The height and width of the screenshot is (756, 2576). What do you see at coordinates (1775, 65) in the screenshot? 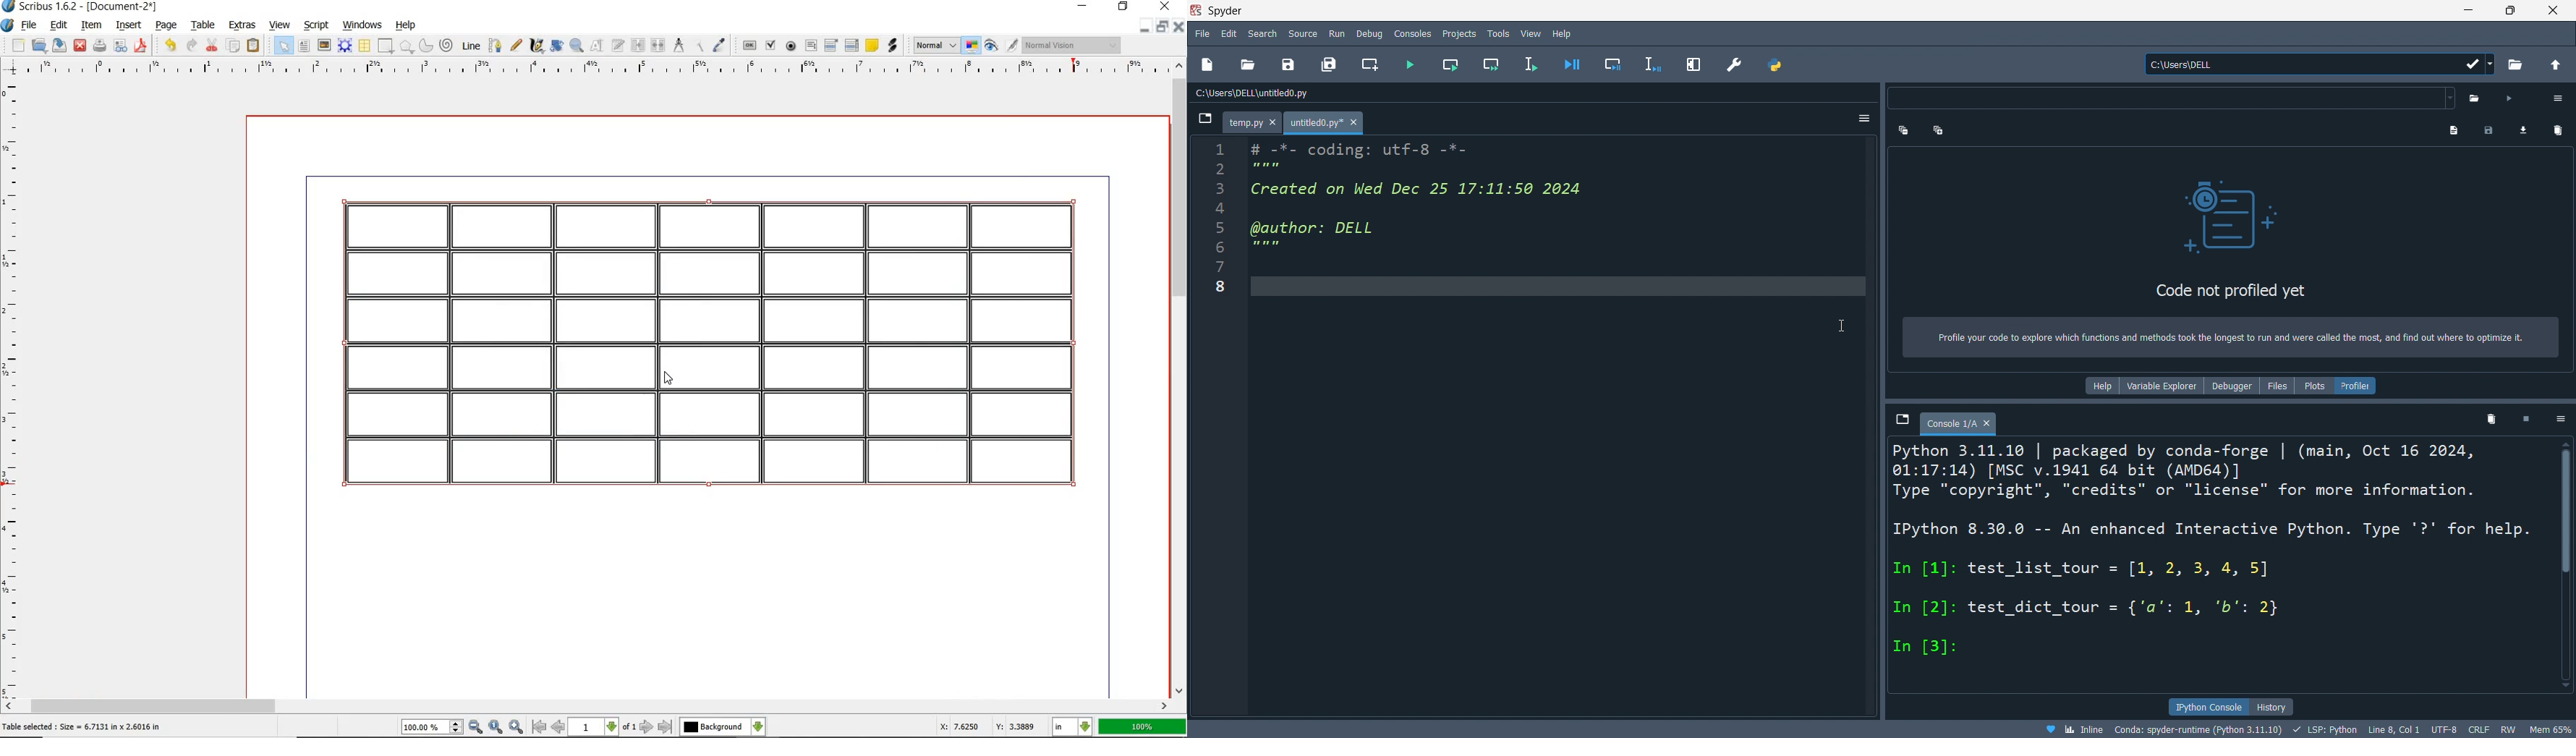
I see `python path manager` at bounding box center [1775, 65].